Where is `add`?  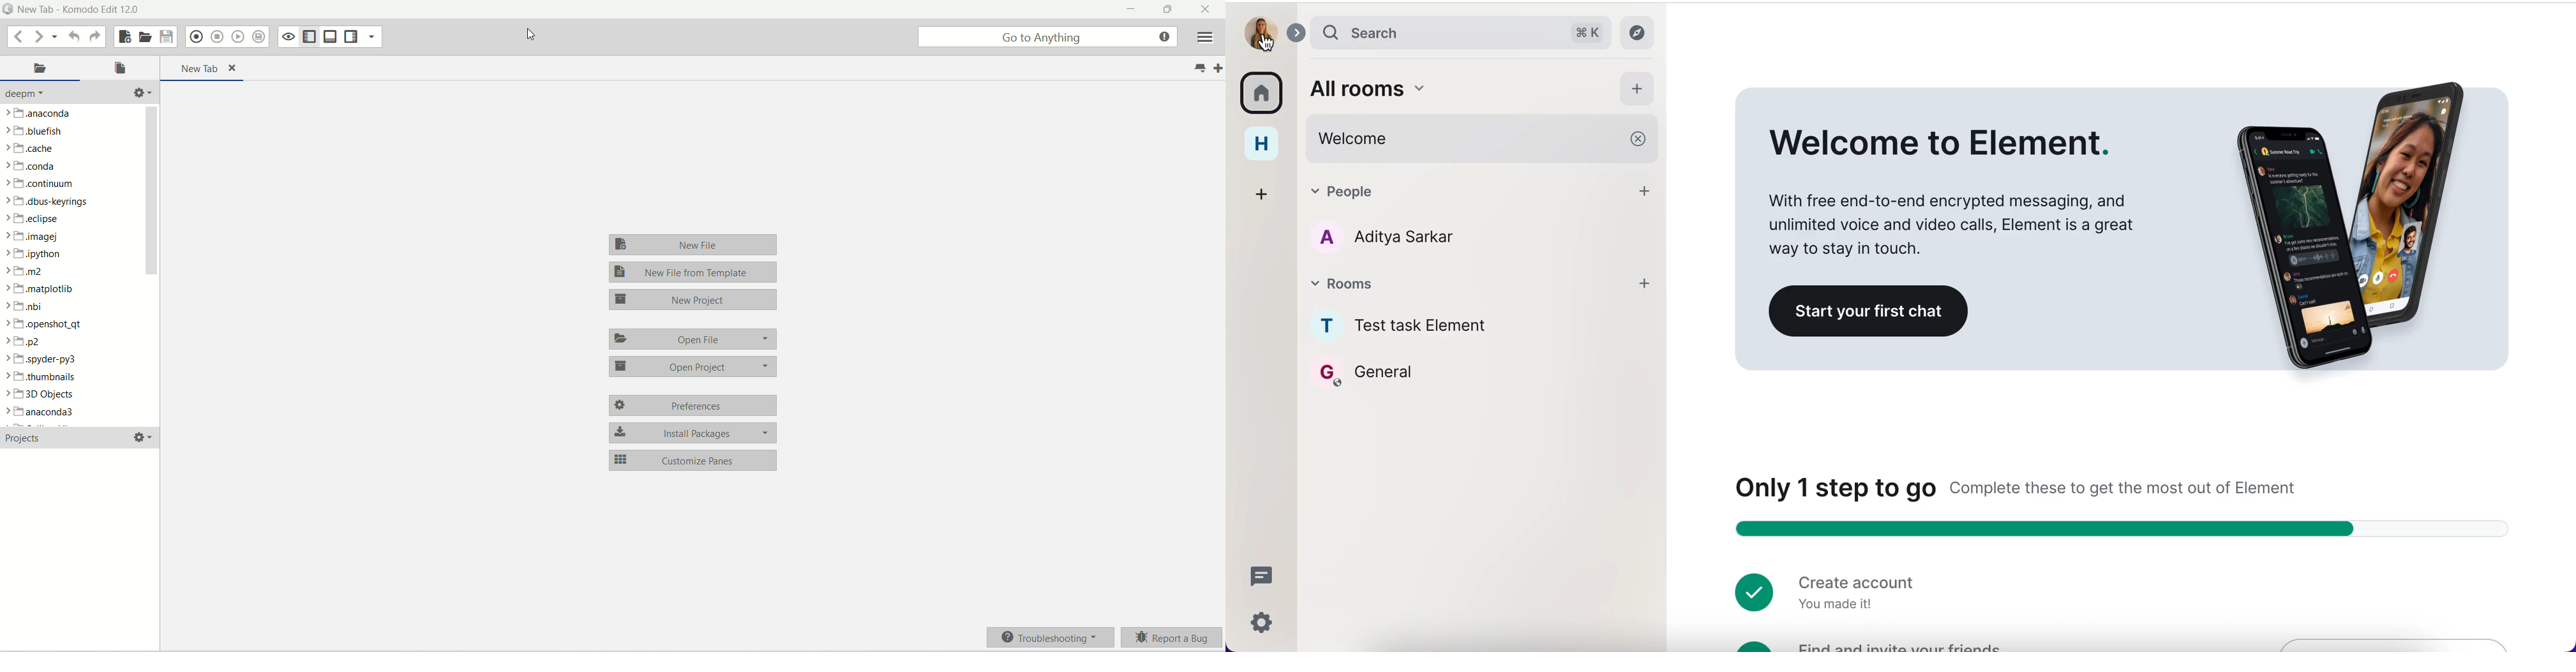
add is located at coordinates (1639, 90).